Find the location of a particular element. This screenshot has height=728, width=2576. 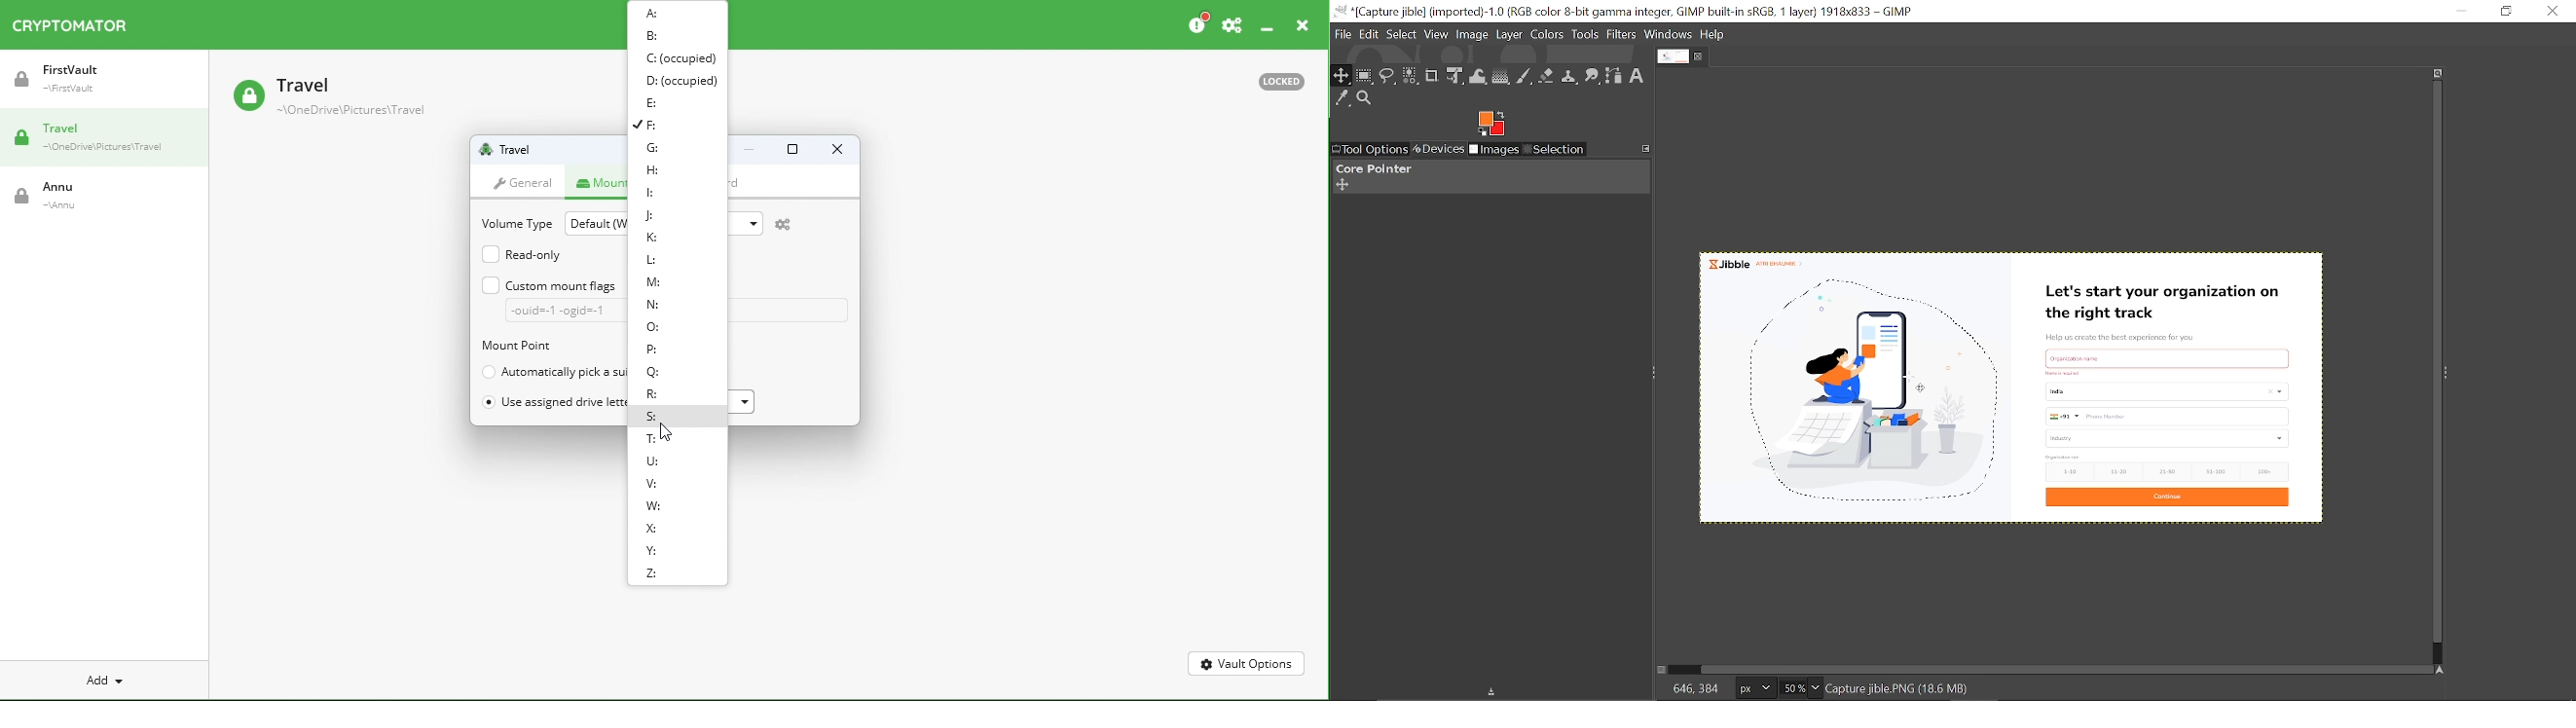

11-20 is located at coordinates (2122, 470).